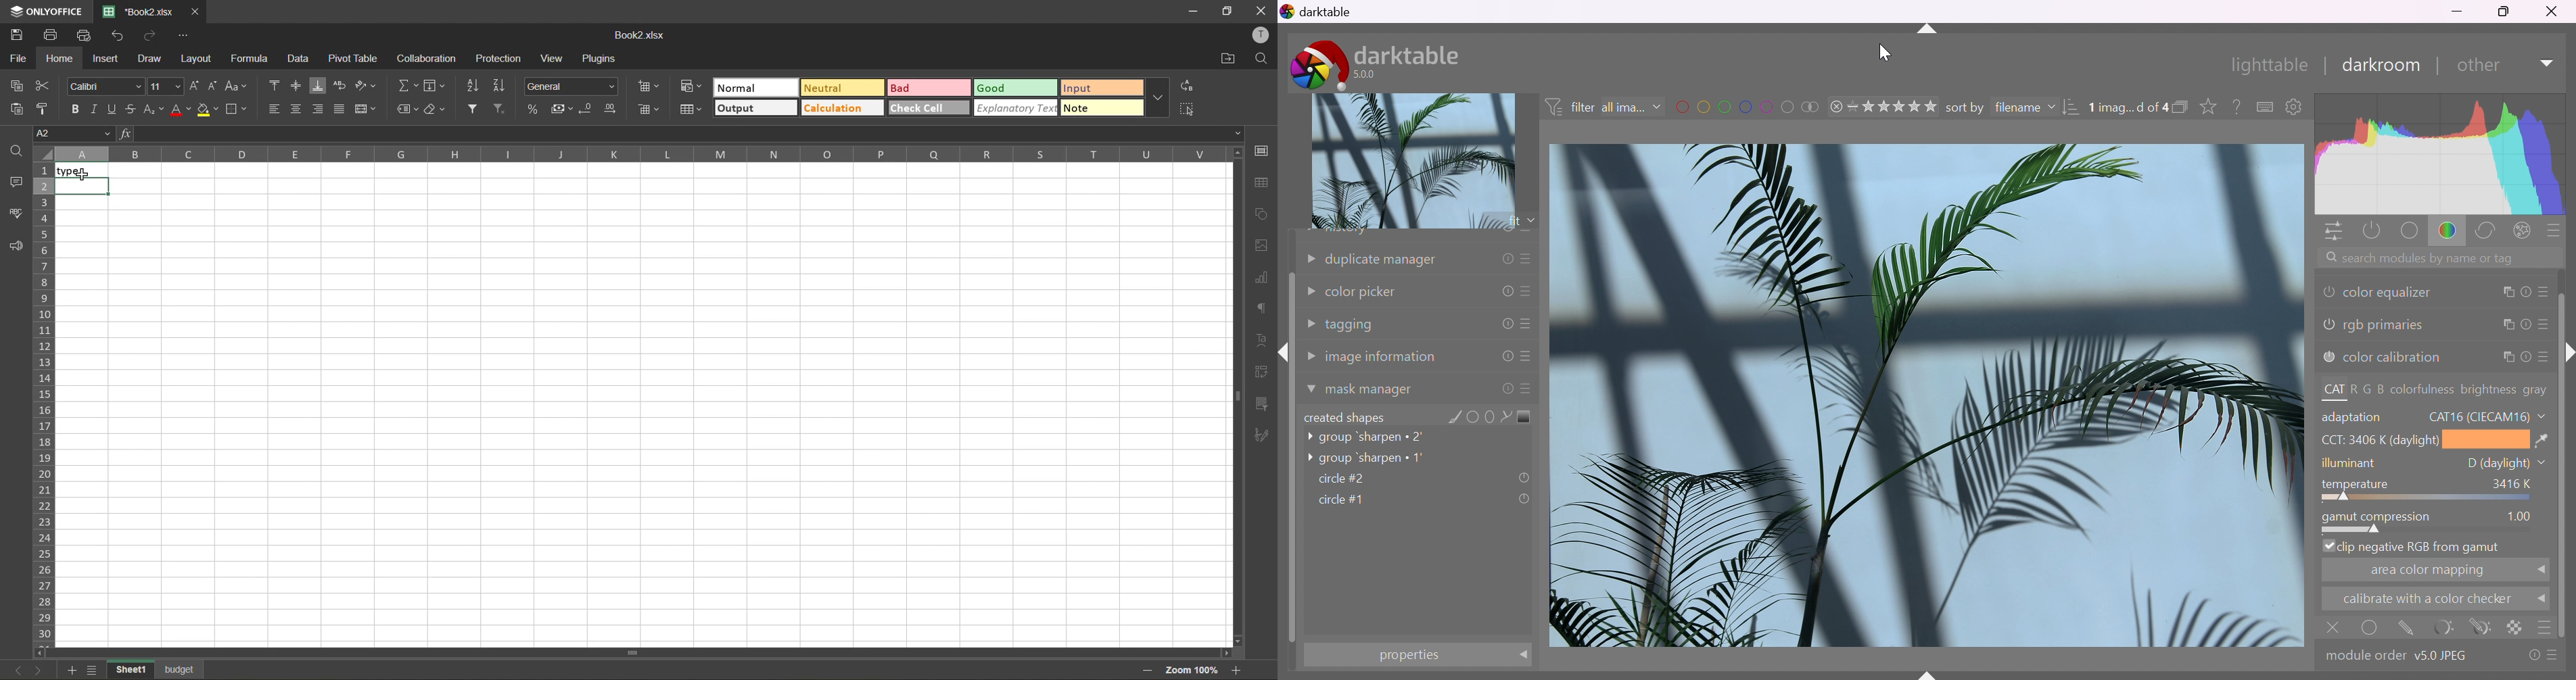  What do you see at coordinates (85, 176) in the screenshot?
I see `cursor` at bounding box center [85, 176].